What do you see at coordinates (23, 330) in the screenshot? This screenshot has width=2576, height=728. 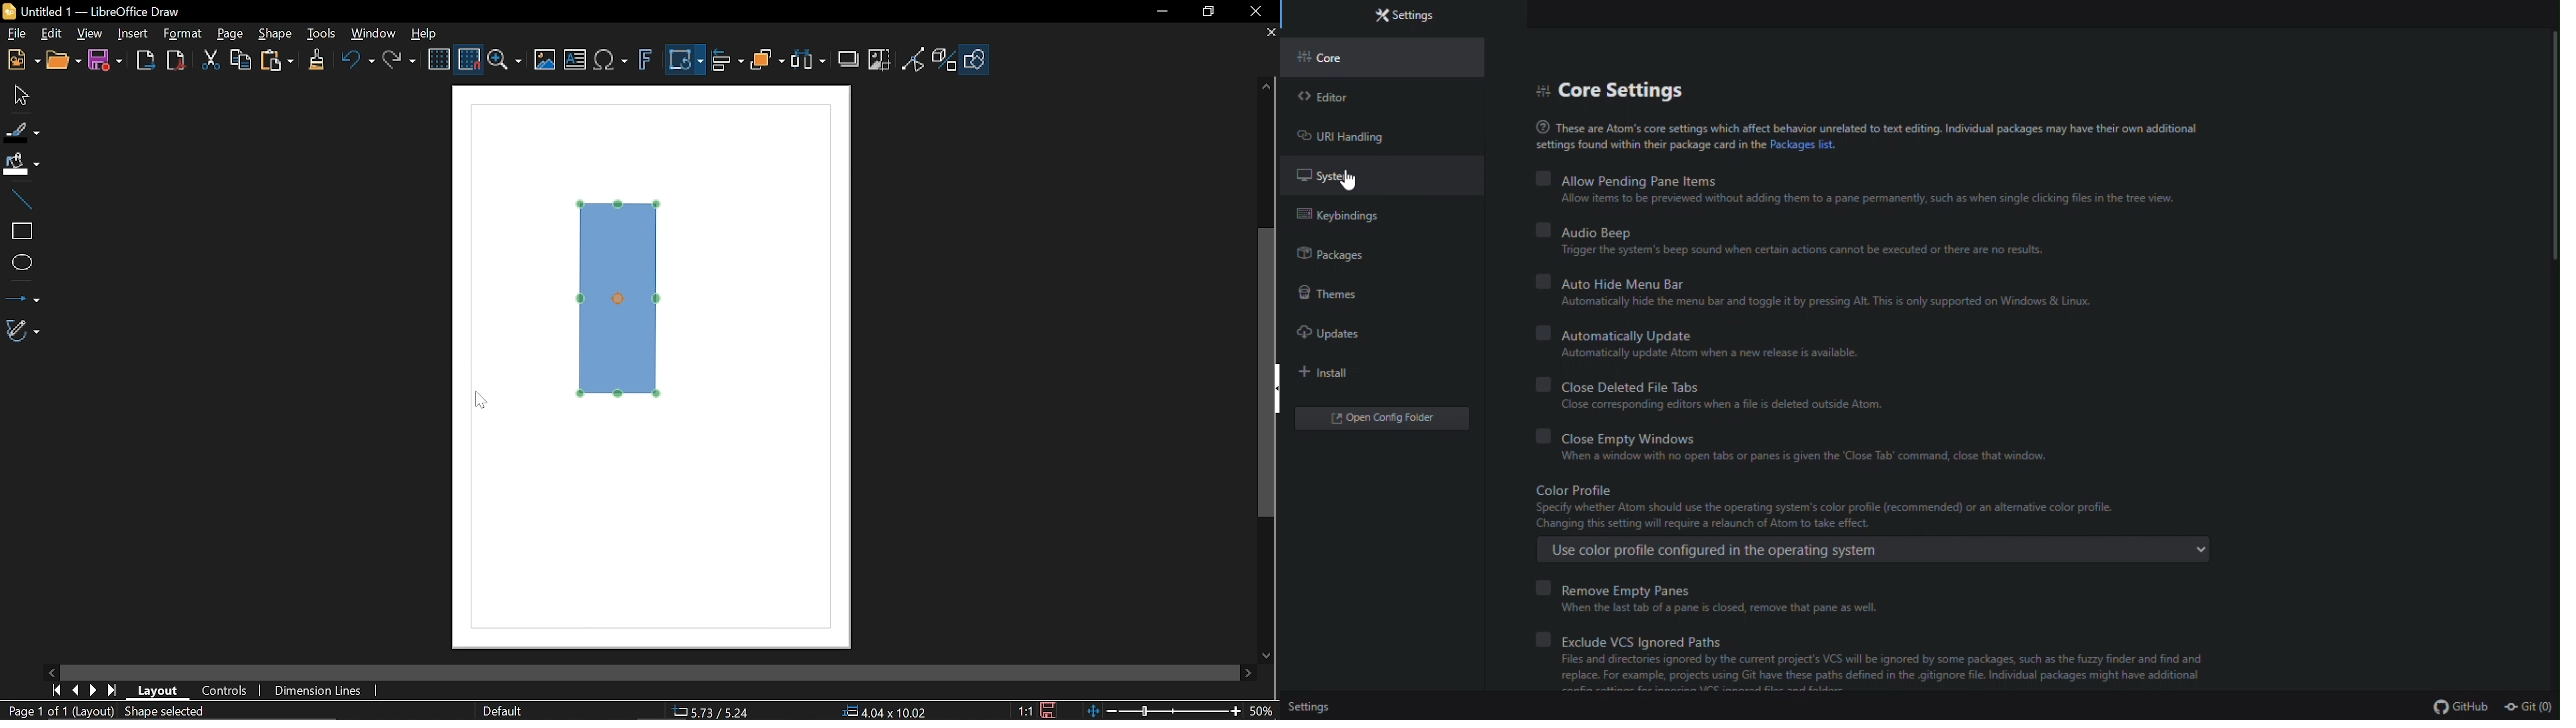 I see `Curves and polygons` at bounding box center [23, 330].